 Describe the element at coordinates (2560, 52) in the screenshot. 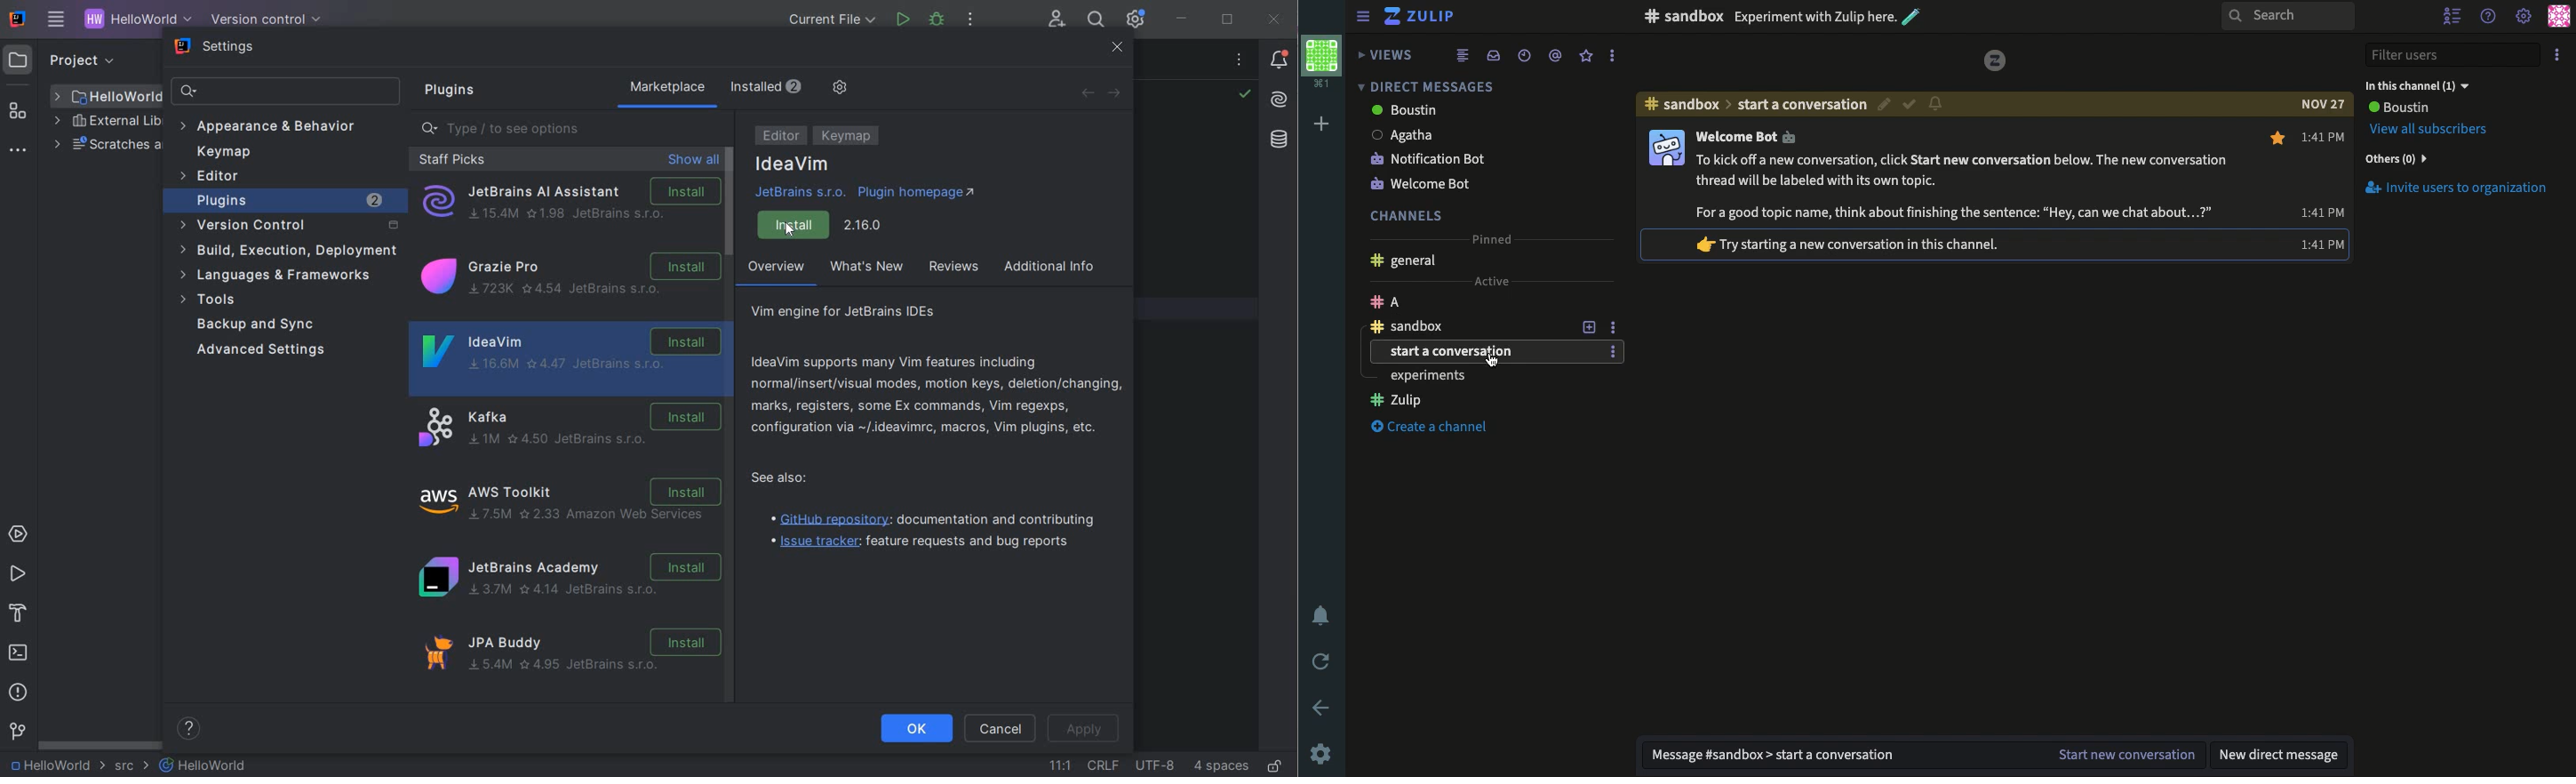

I see `Options ` at that location.